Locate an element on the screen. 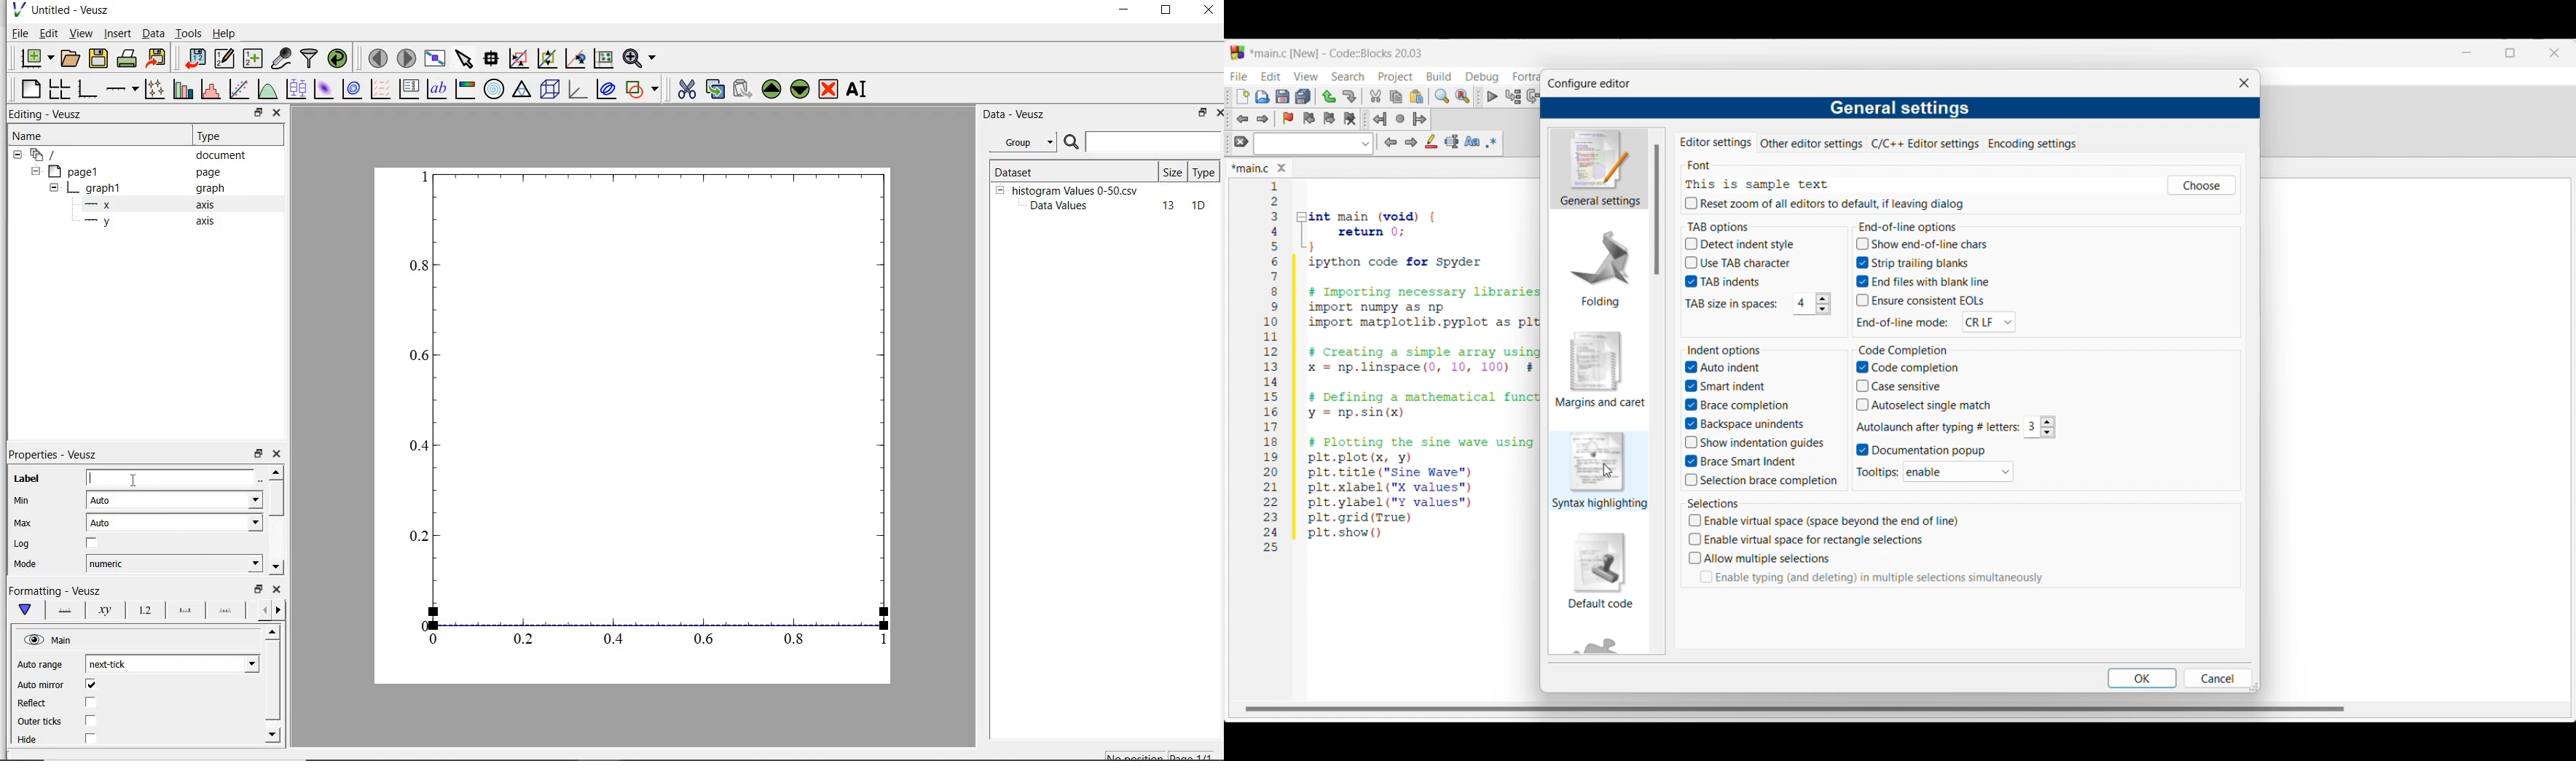 The width and height of the screenshot is (2576, 784). blank page is located at coordinates (31, 89).